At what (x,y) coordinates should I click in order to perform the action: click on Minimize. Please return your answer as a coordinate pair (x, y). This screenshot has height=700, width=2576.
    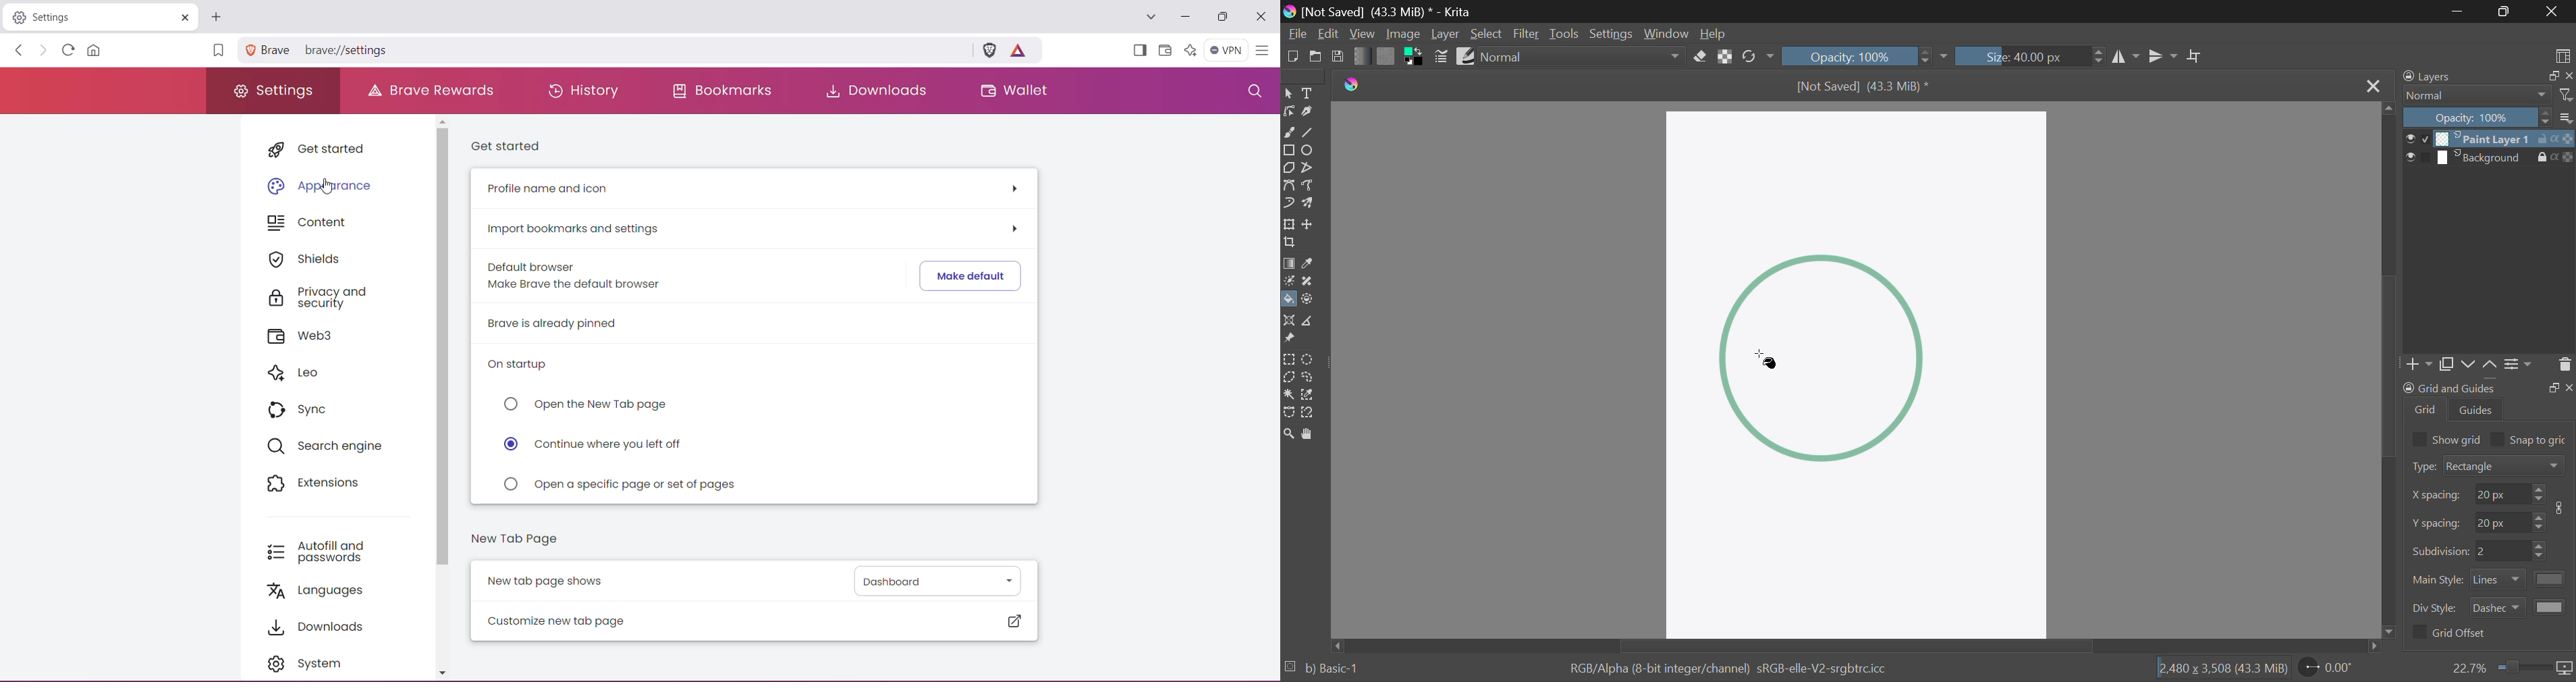
    Looking at the image, I should click on (2506, 11).